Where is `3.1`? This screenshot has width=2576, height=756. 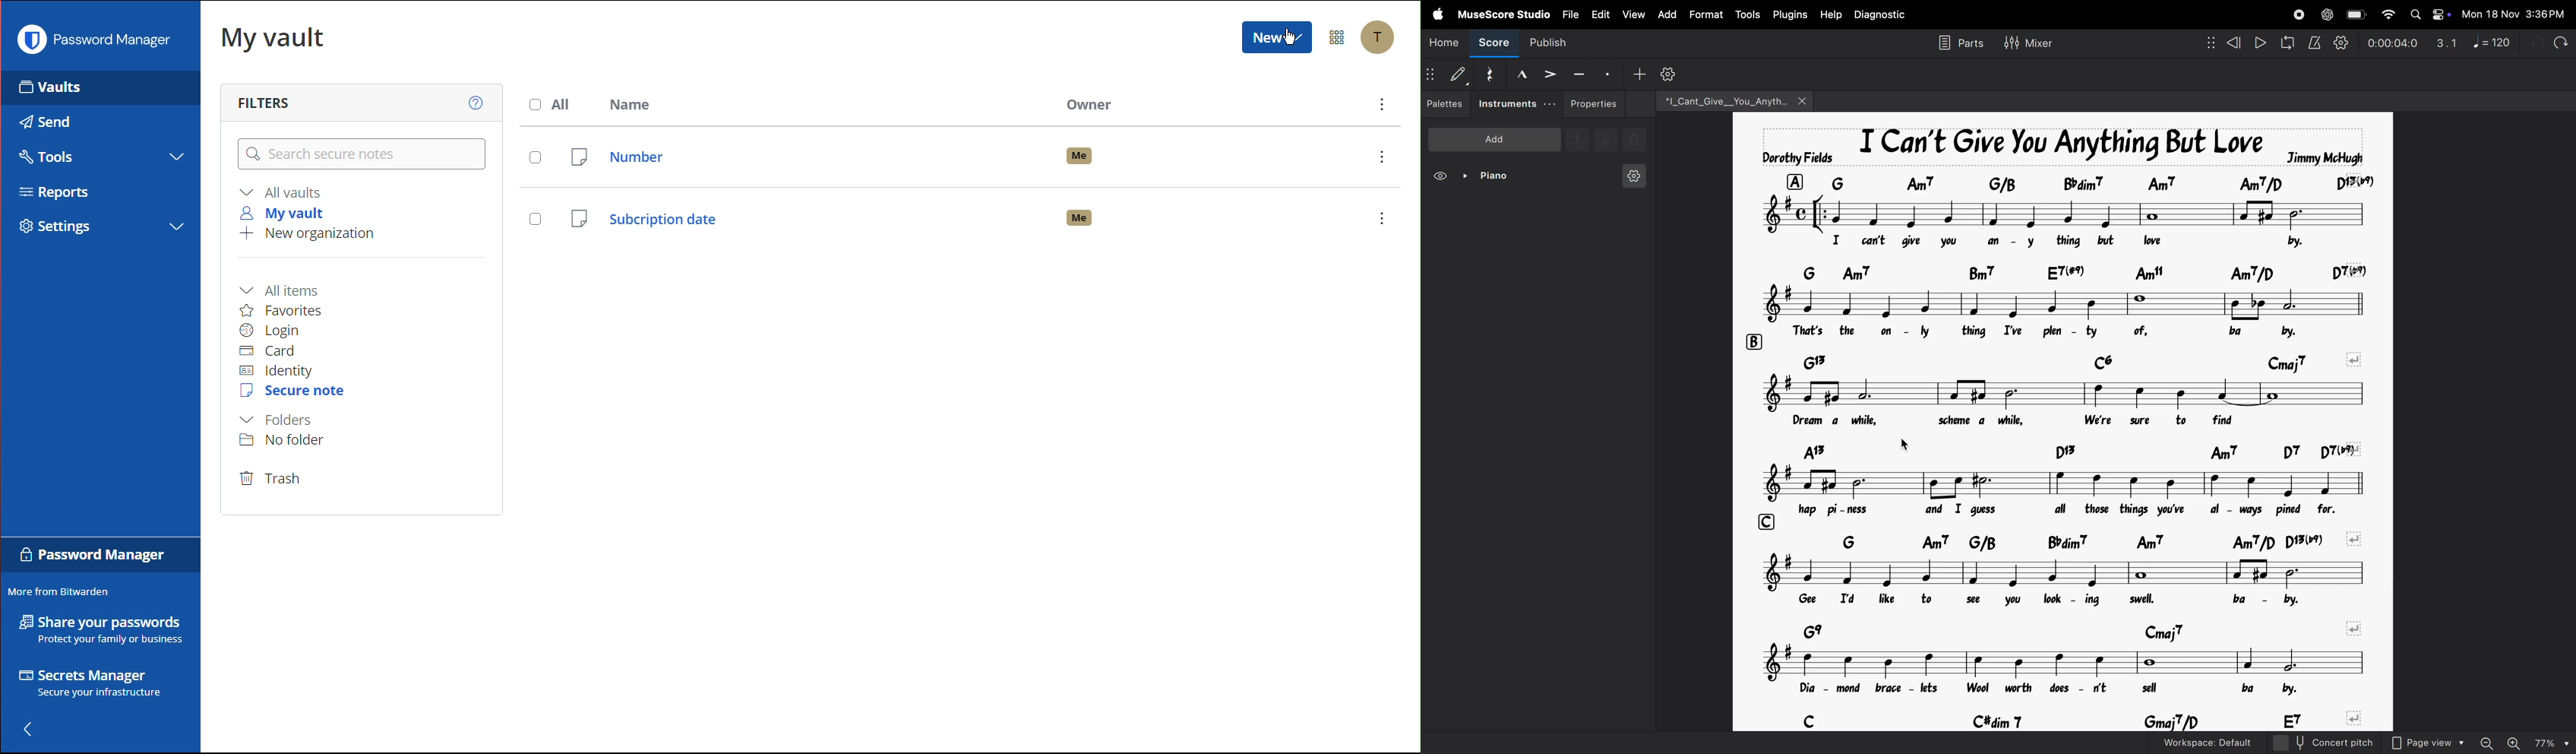
3.1 is located at coordinates (2444, 41).